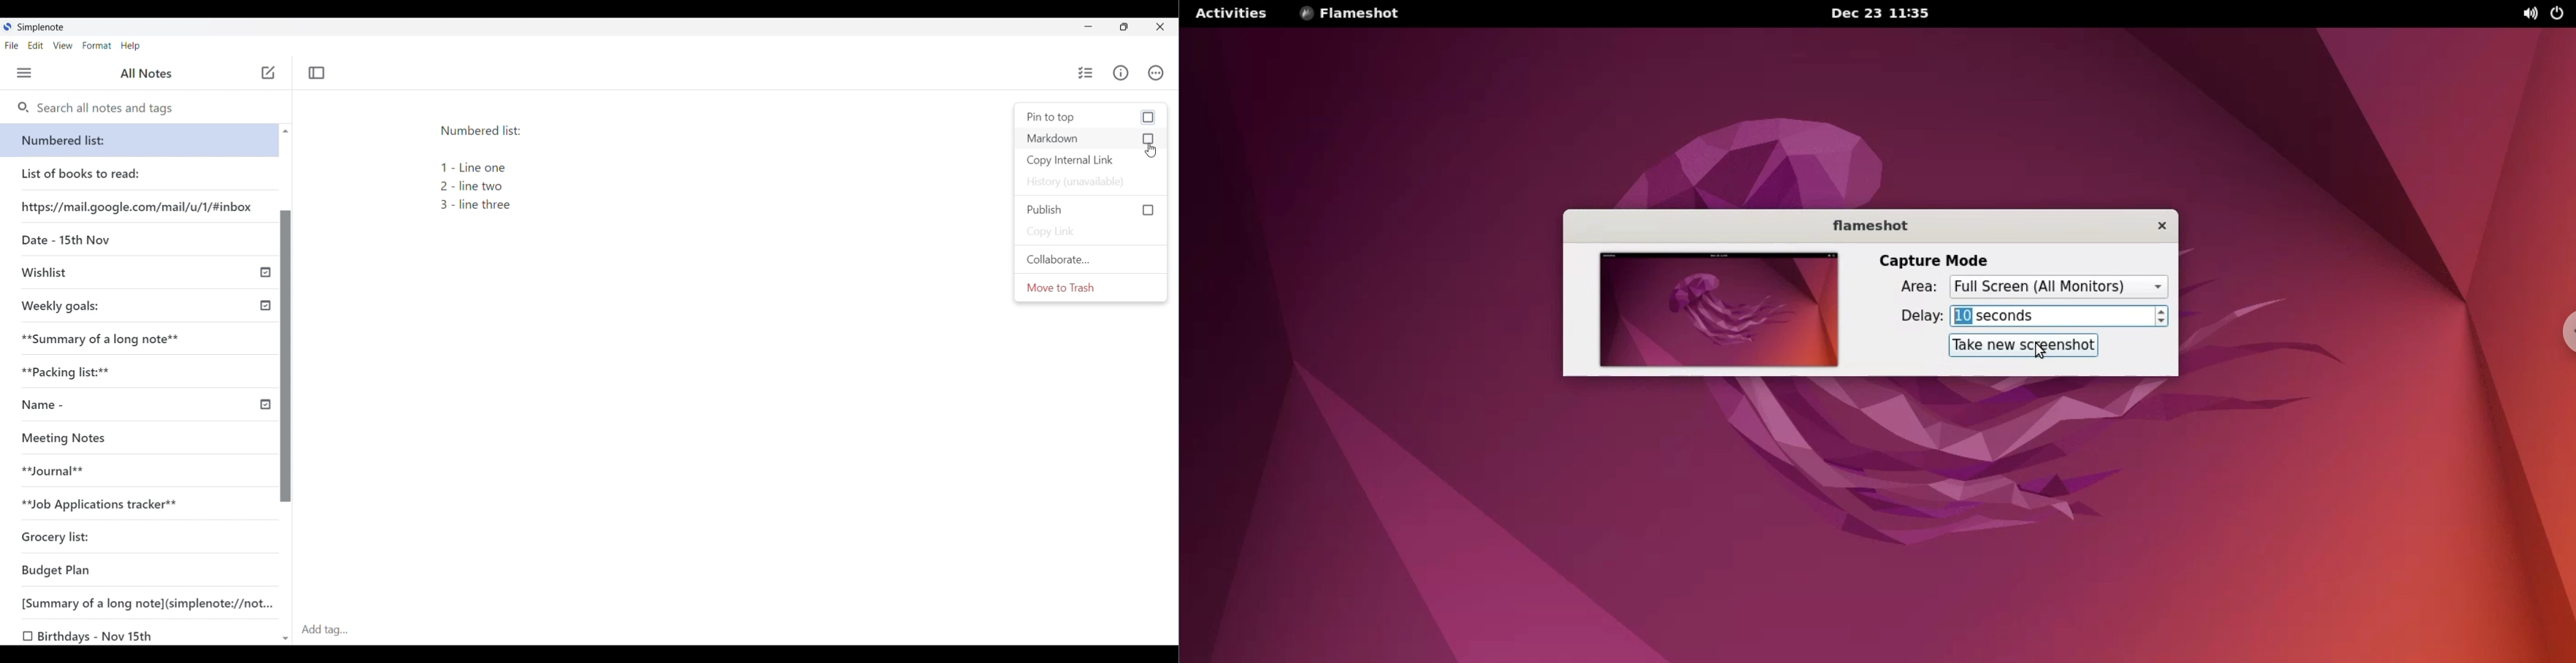 The image size is (2576, 672). I want to click on Close interface, so click(1160, 26).